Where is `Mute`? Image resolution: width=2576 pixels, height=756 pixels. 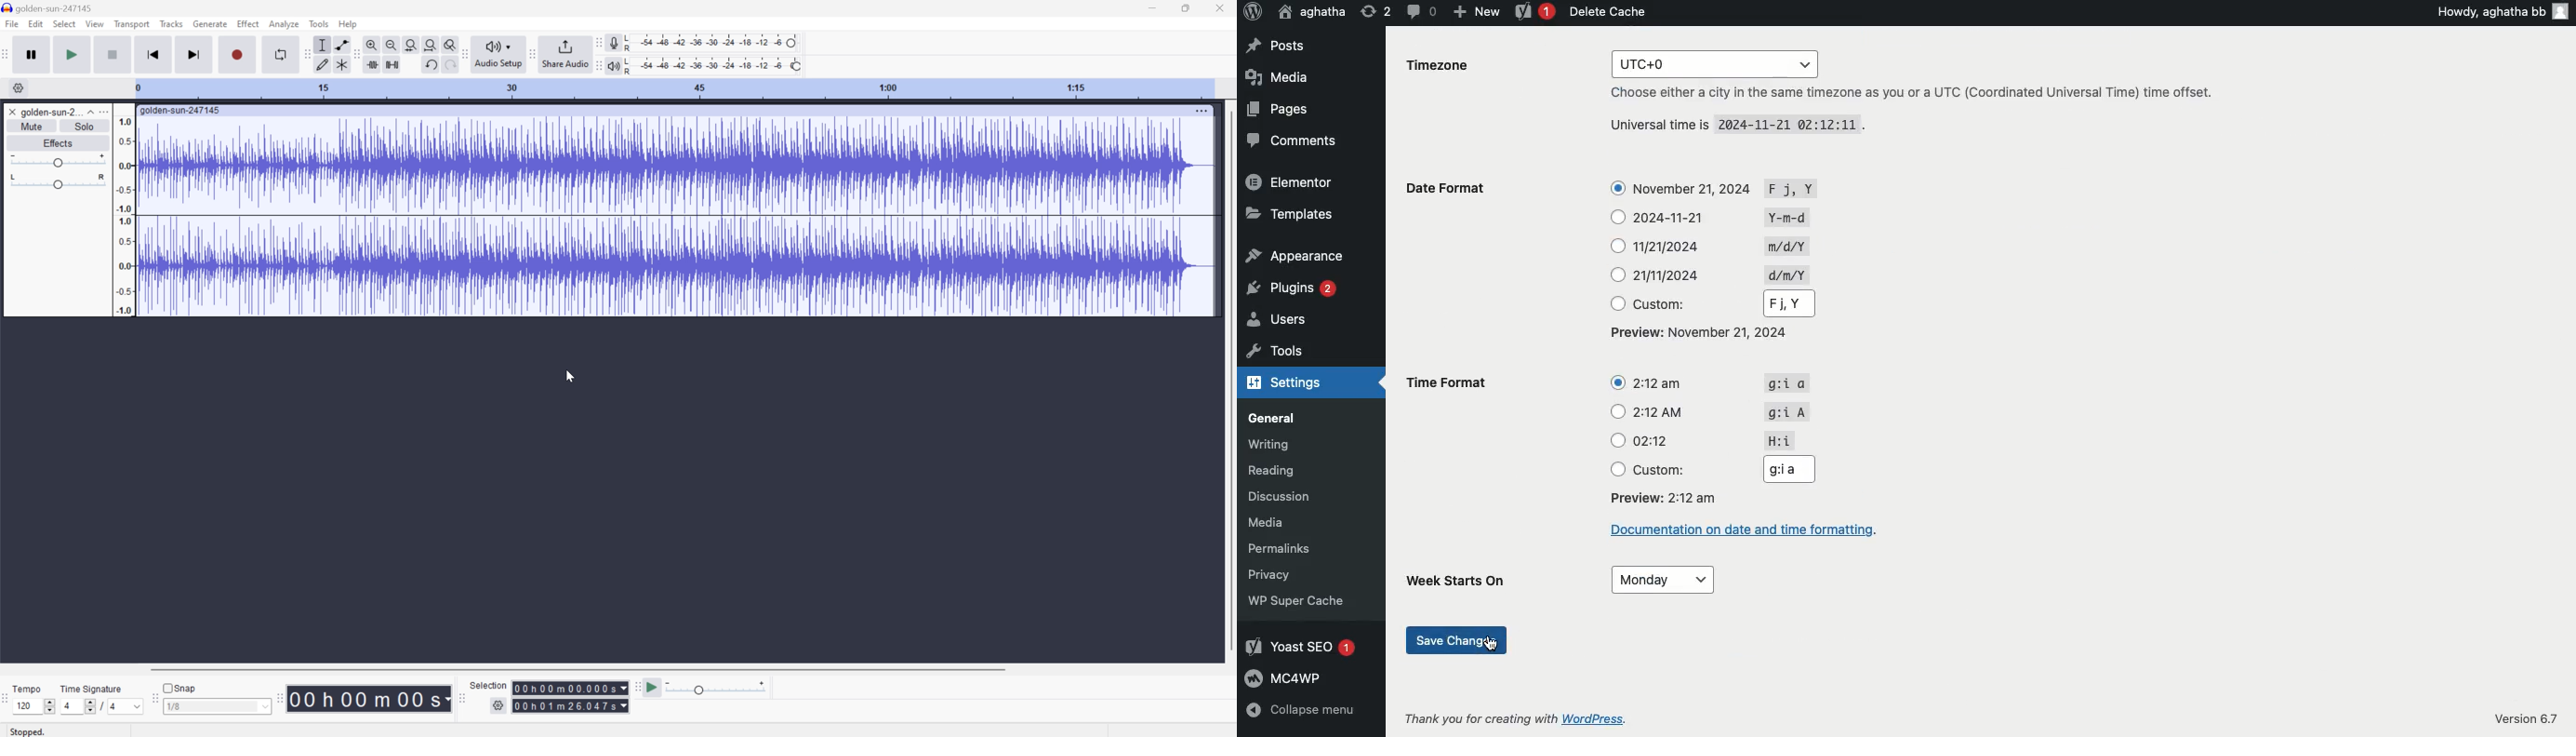 Mute is located at coordinates (32, 127).